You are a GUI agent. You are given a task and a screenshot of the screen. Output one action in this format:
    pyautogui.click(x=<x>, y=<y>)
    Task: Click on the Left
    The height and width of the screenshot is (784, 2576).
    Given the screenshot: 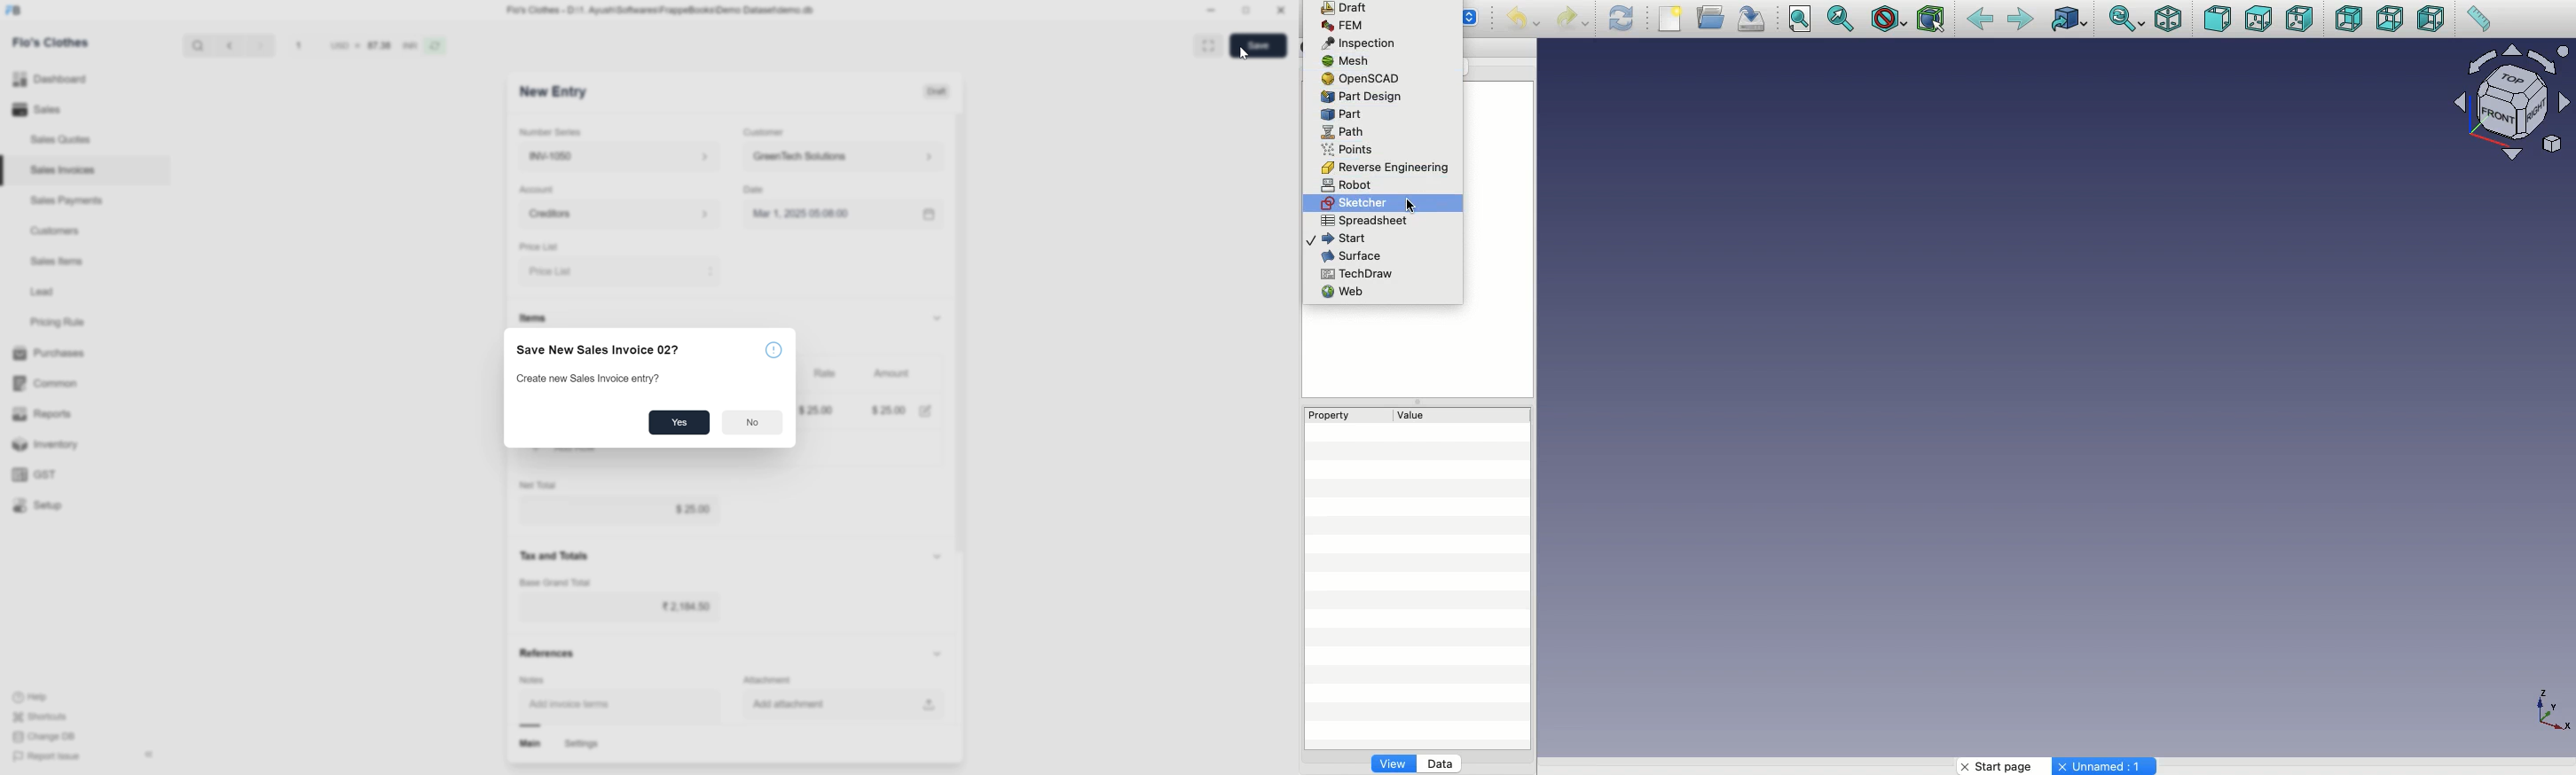 What is the action you would take?
    pyautogui.click(x=2431, y=20)
    